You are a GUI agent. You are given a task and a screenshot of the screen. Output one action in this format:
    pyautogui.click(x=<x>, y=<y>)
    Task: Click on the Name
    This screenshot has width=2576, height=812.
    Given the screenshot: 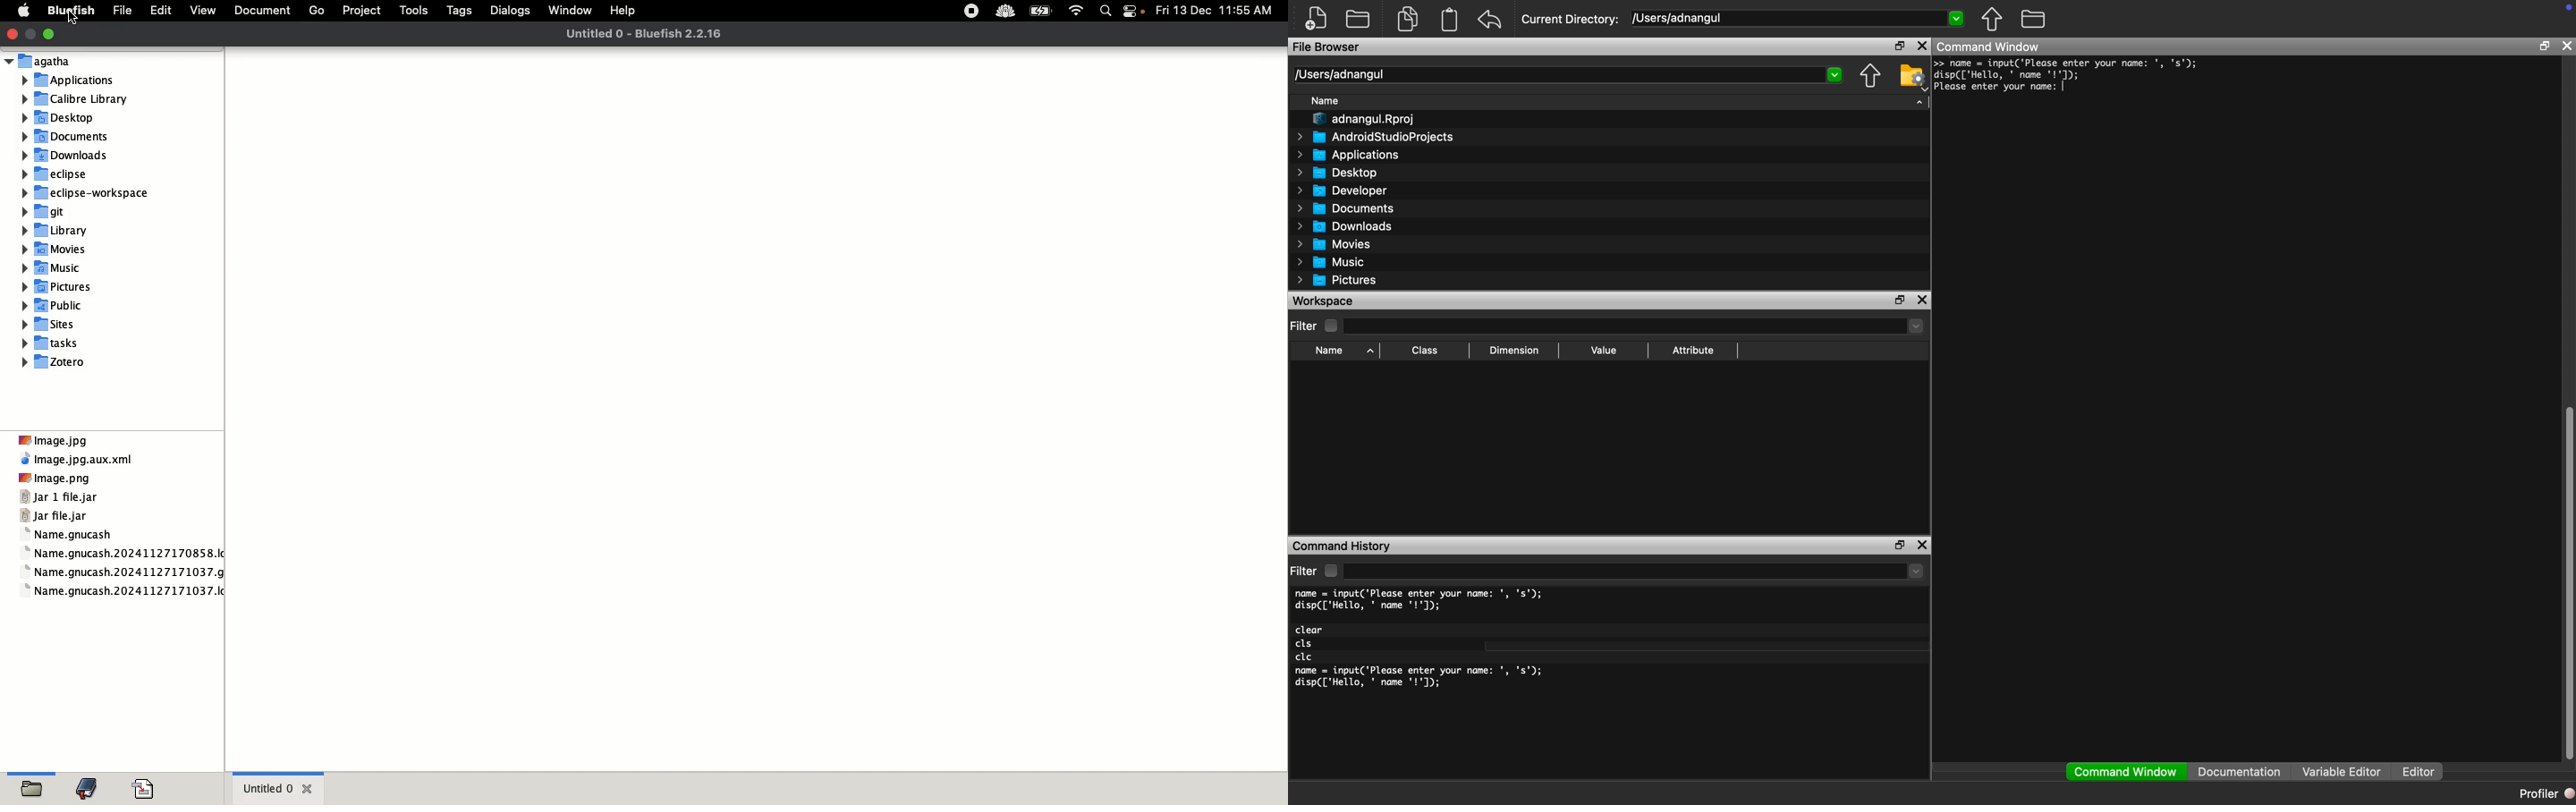 What is the action you would take?
    pyautogui.click(x=1326, y=100)
    